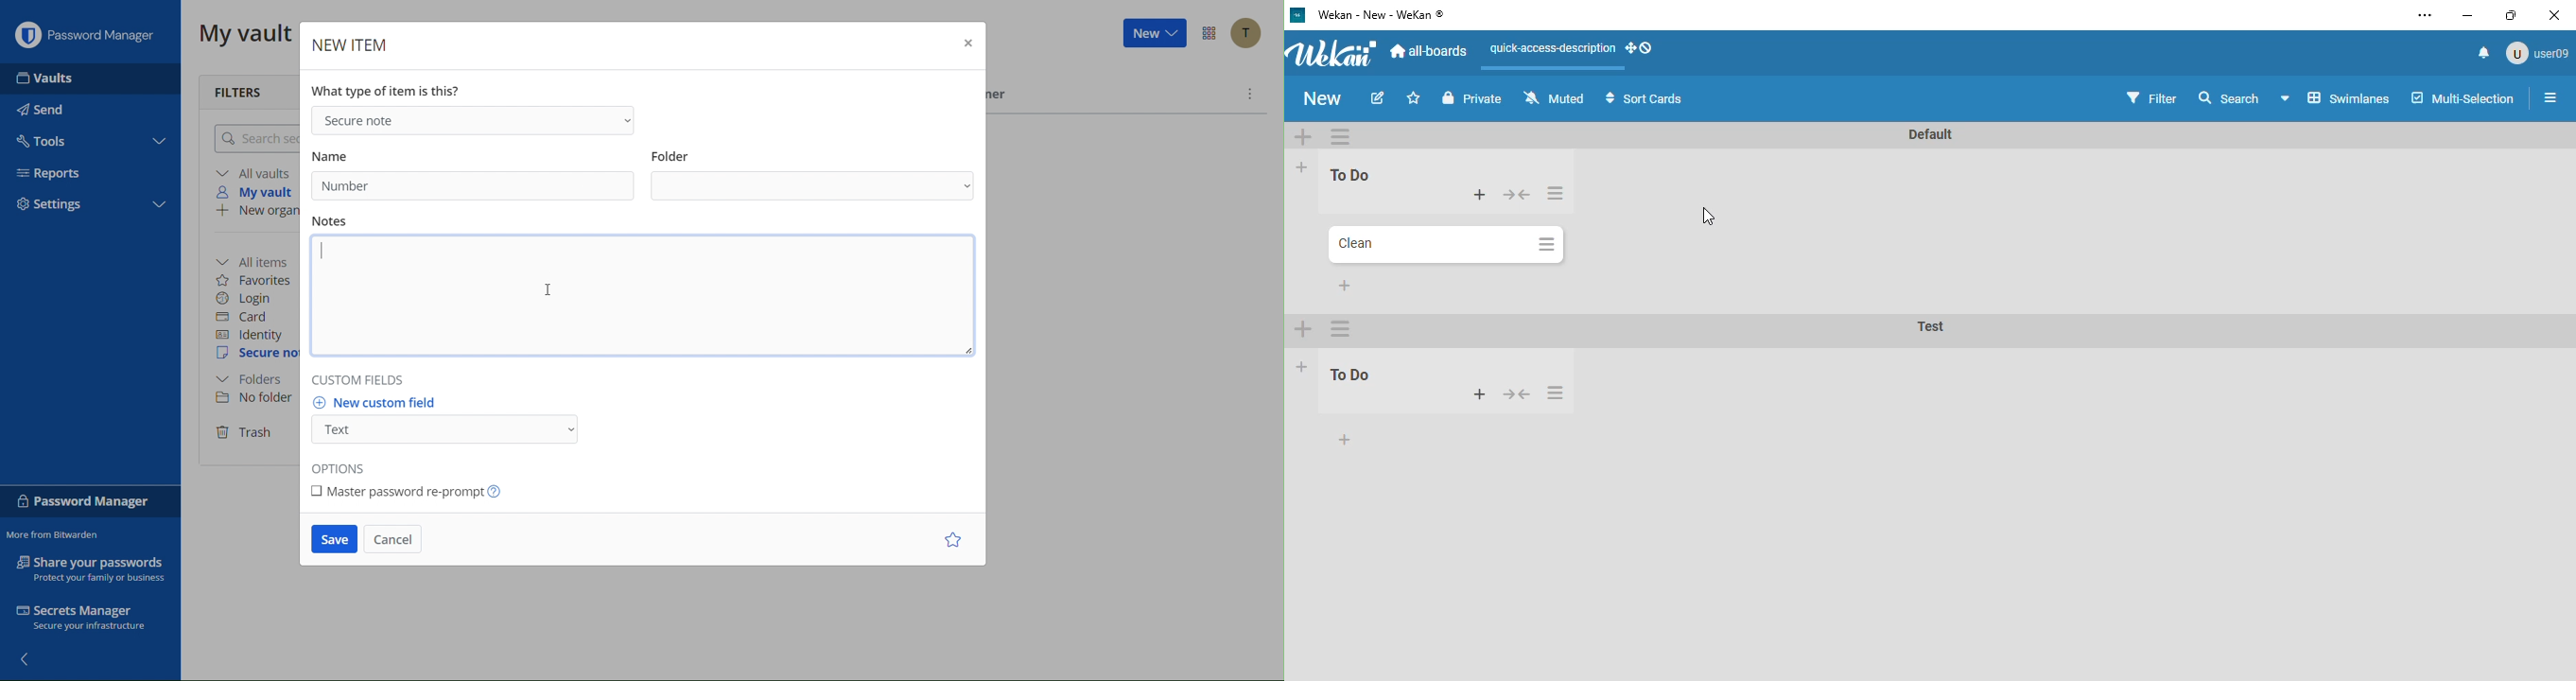  I want to click on multi-selection, so click(2463, 98).